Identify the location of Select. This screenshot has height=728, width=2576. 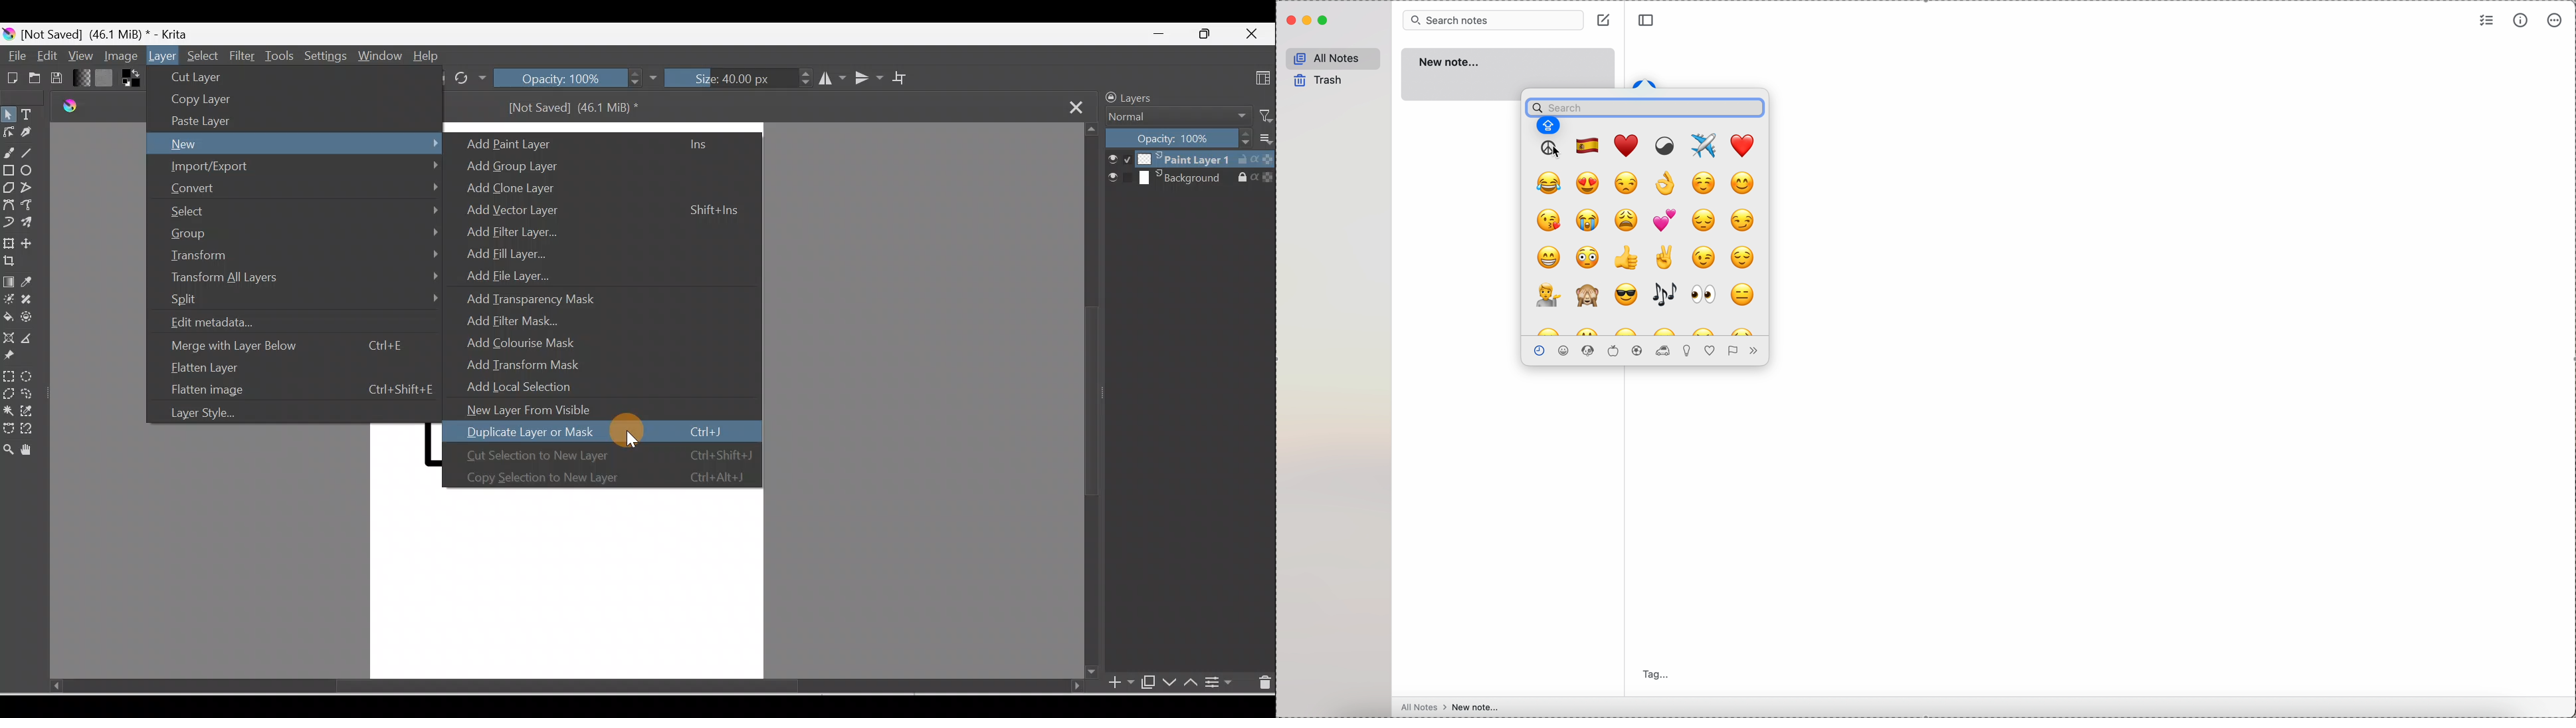
(302, 209).